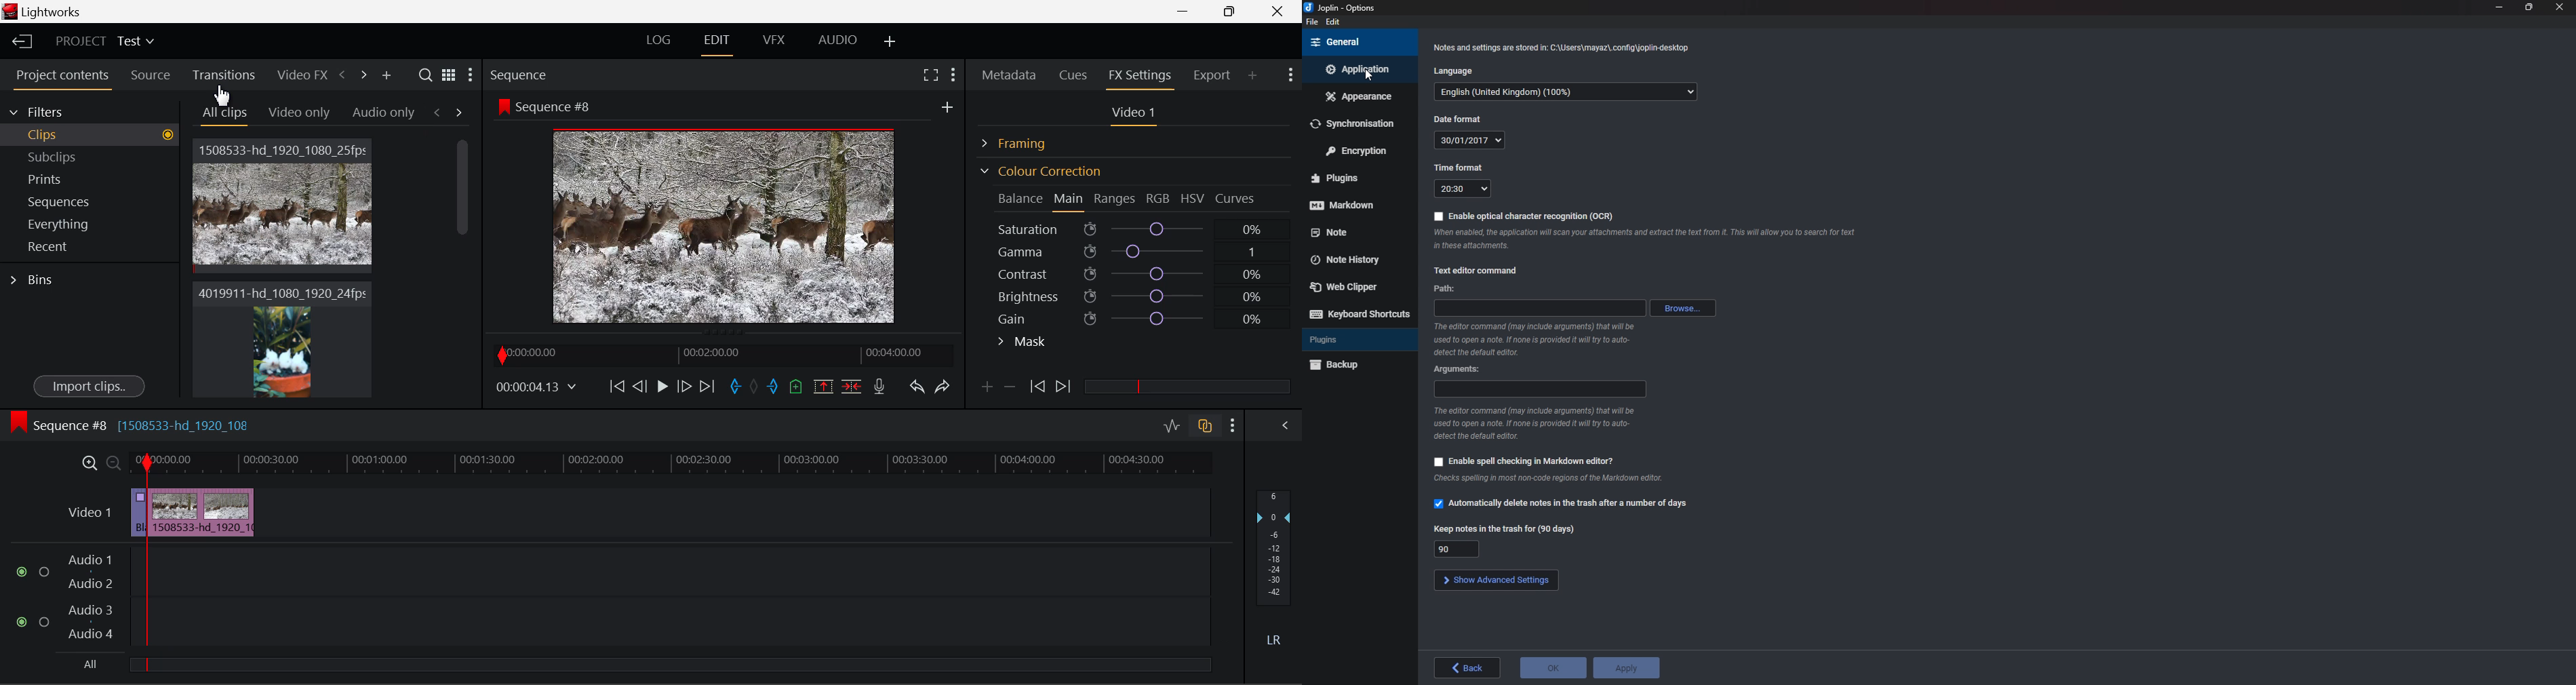  I want to click on Synchronization, so click(1358, 121).